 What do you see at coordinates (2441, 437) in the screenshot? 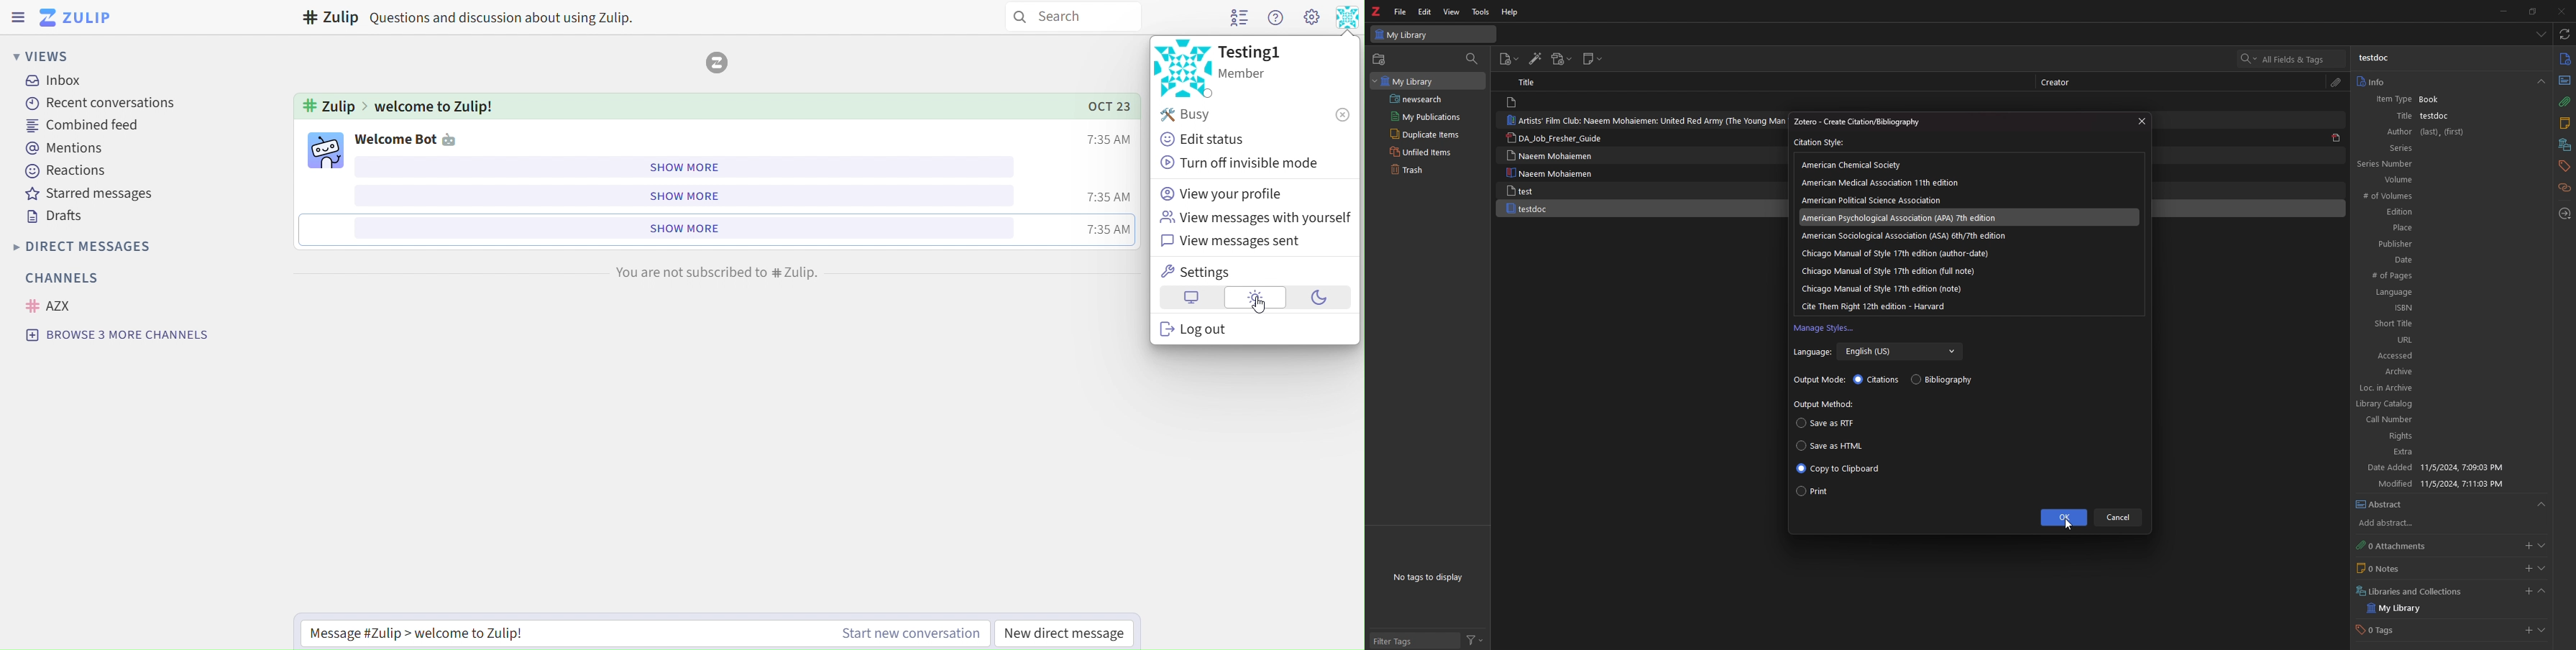
I see `Rights` at bounding box center [2441, 437].